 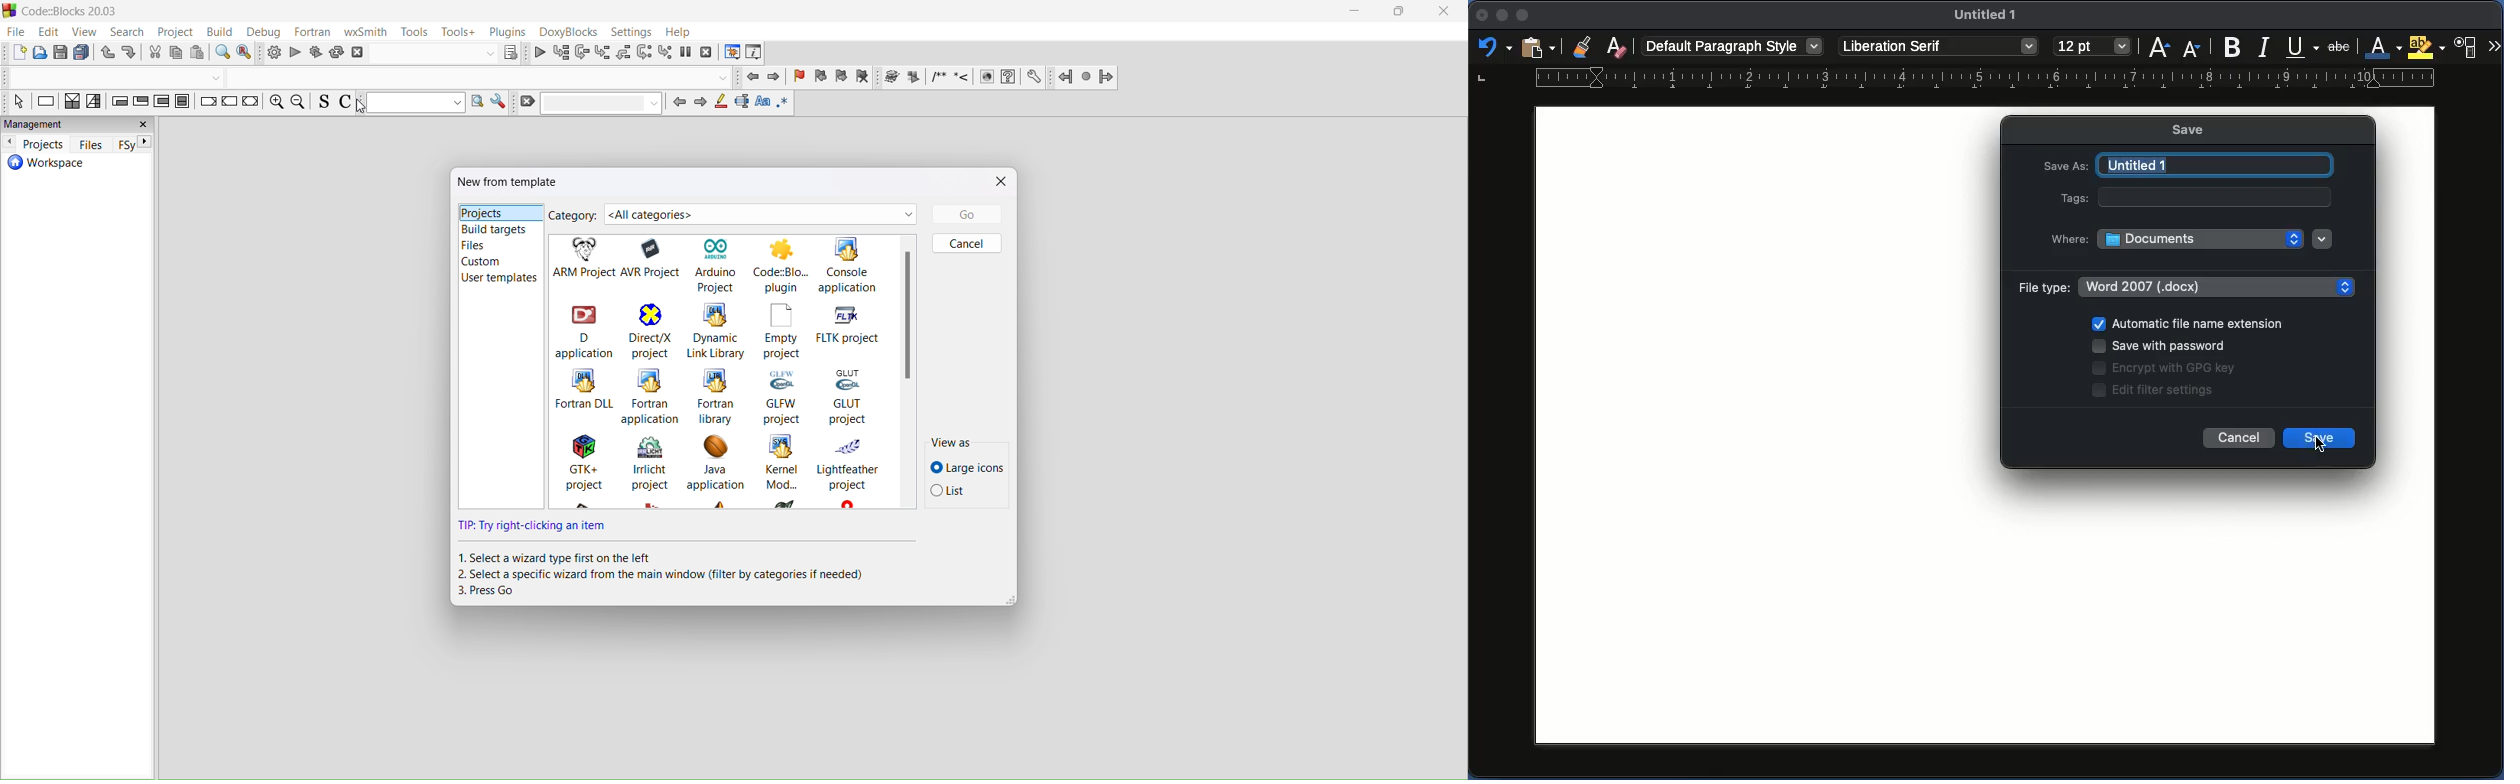 What do you see at coordinates (2198, 130) in the screenshot?
I see `Save` at bounding box center [2198, 130].